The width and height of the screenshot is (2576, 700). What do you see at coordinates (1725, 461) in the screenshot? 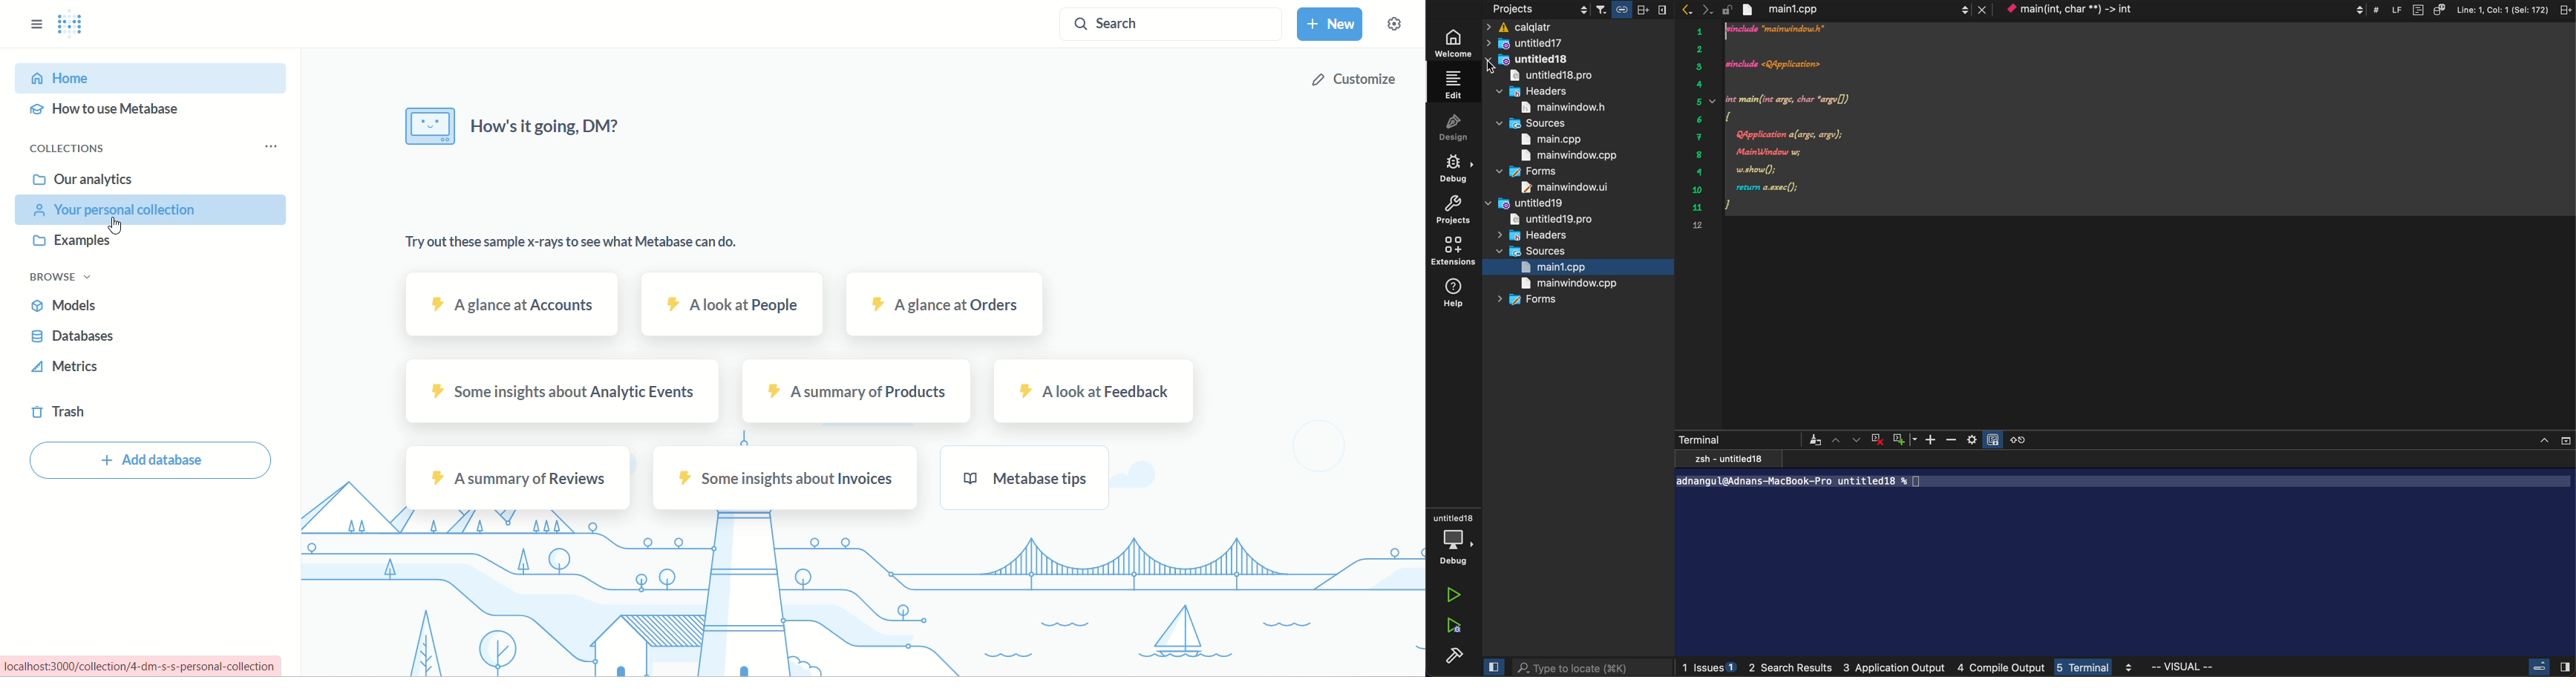
I see `zsh - untitled18` at bounding box center [1725, 461].